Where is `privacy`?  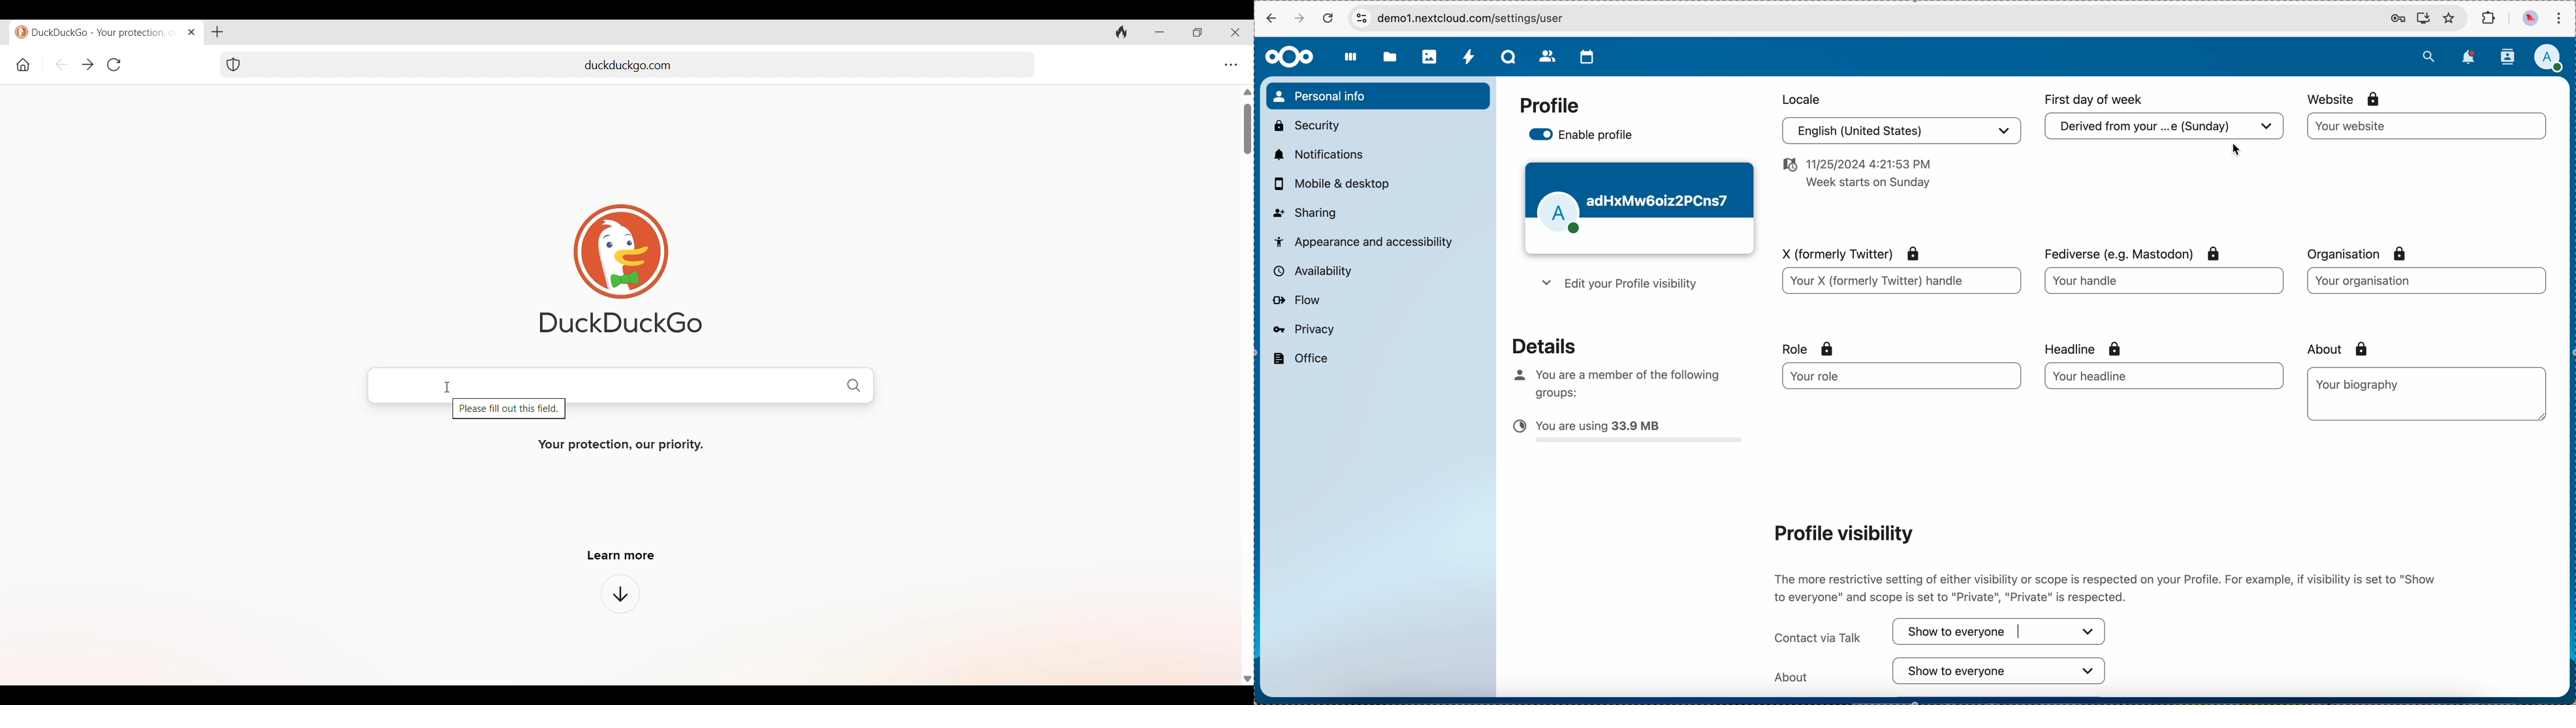 privacy is located at coordinates (1303, 329).